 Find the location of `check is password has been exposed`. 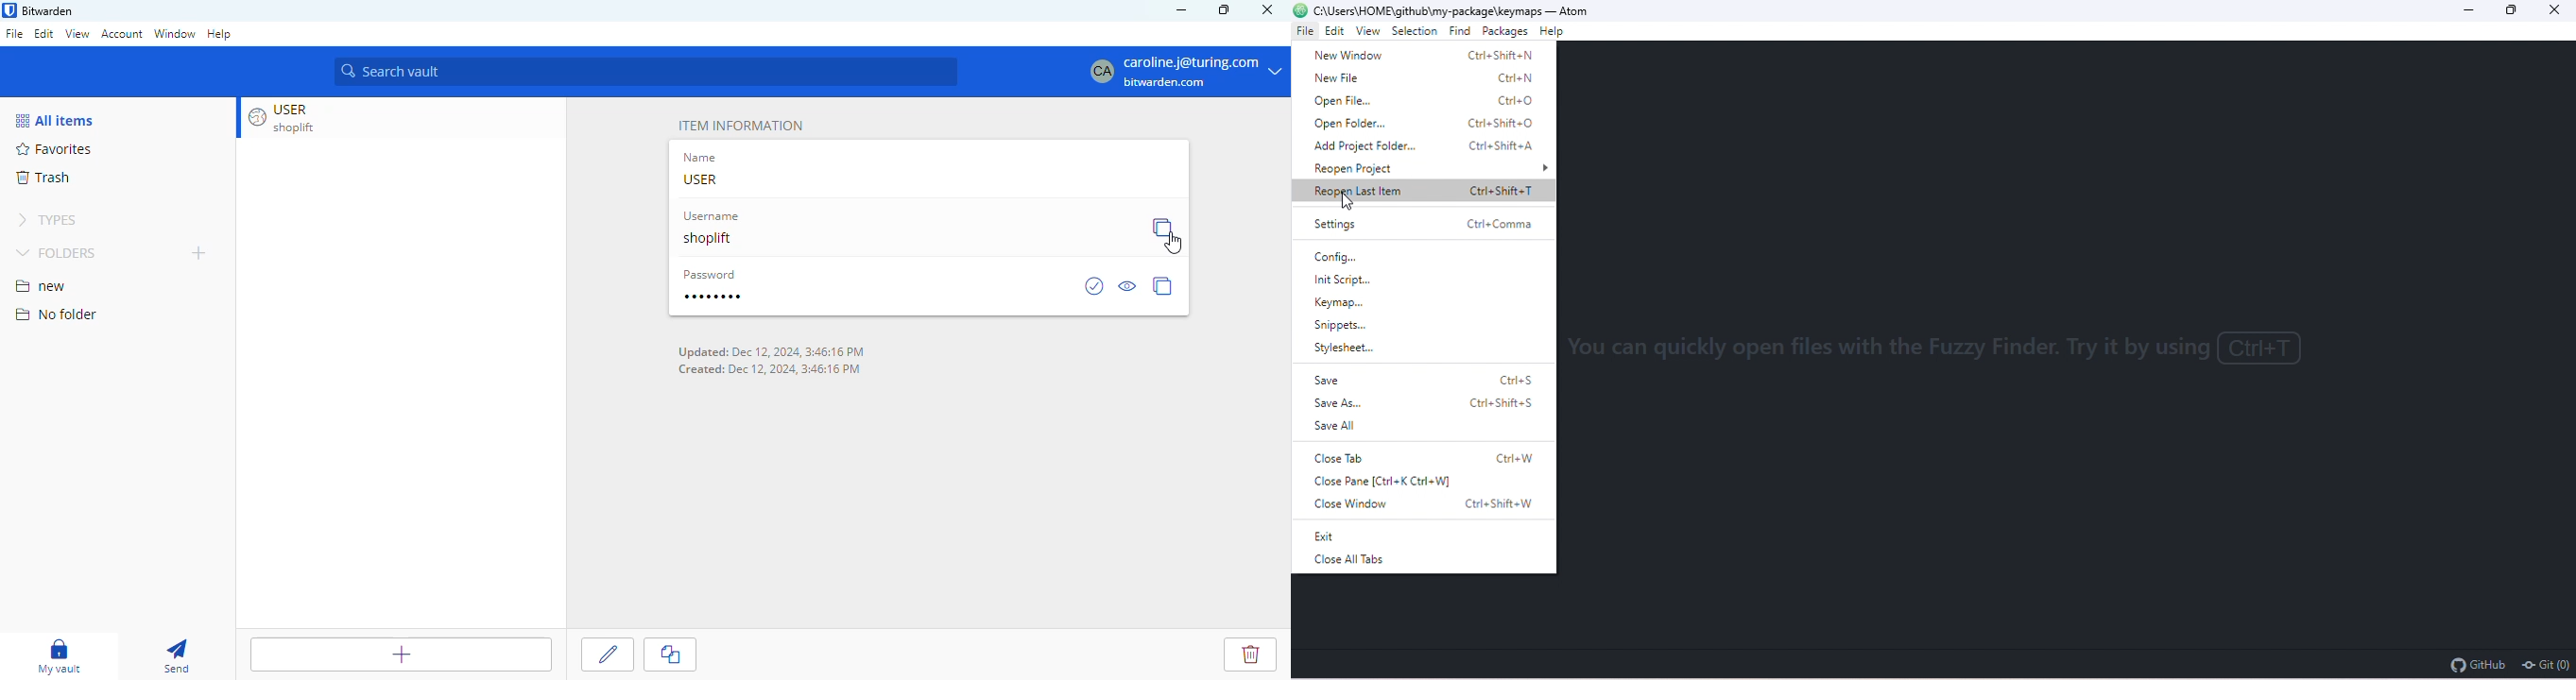

check is password has been exposed is located at coordinates (1094, 286).